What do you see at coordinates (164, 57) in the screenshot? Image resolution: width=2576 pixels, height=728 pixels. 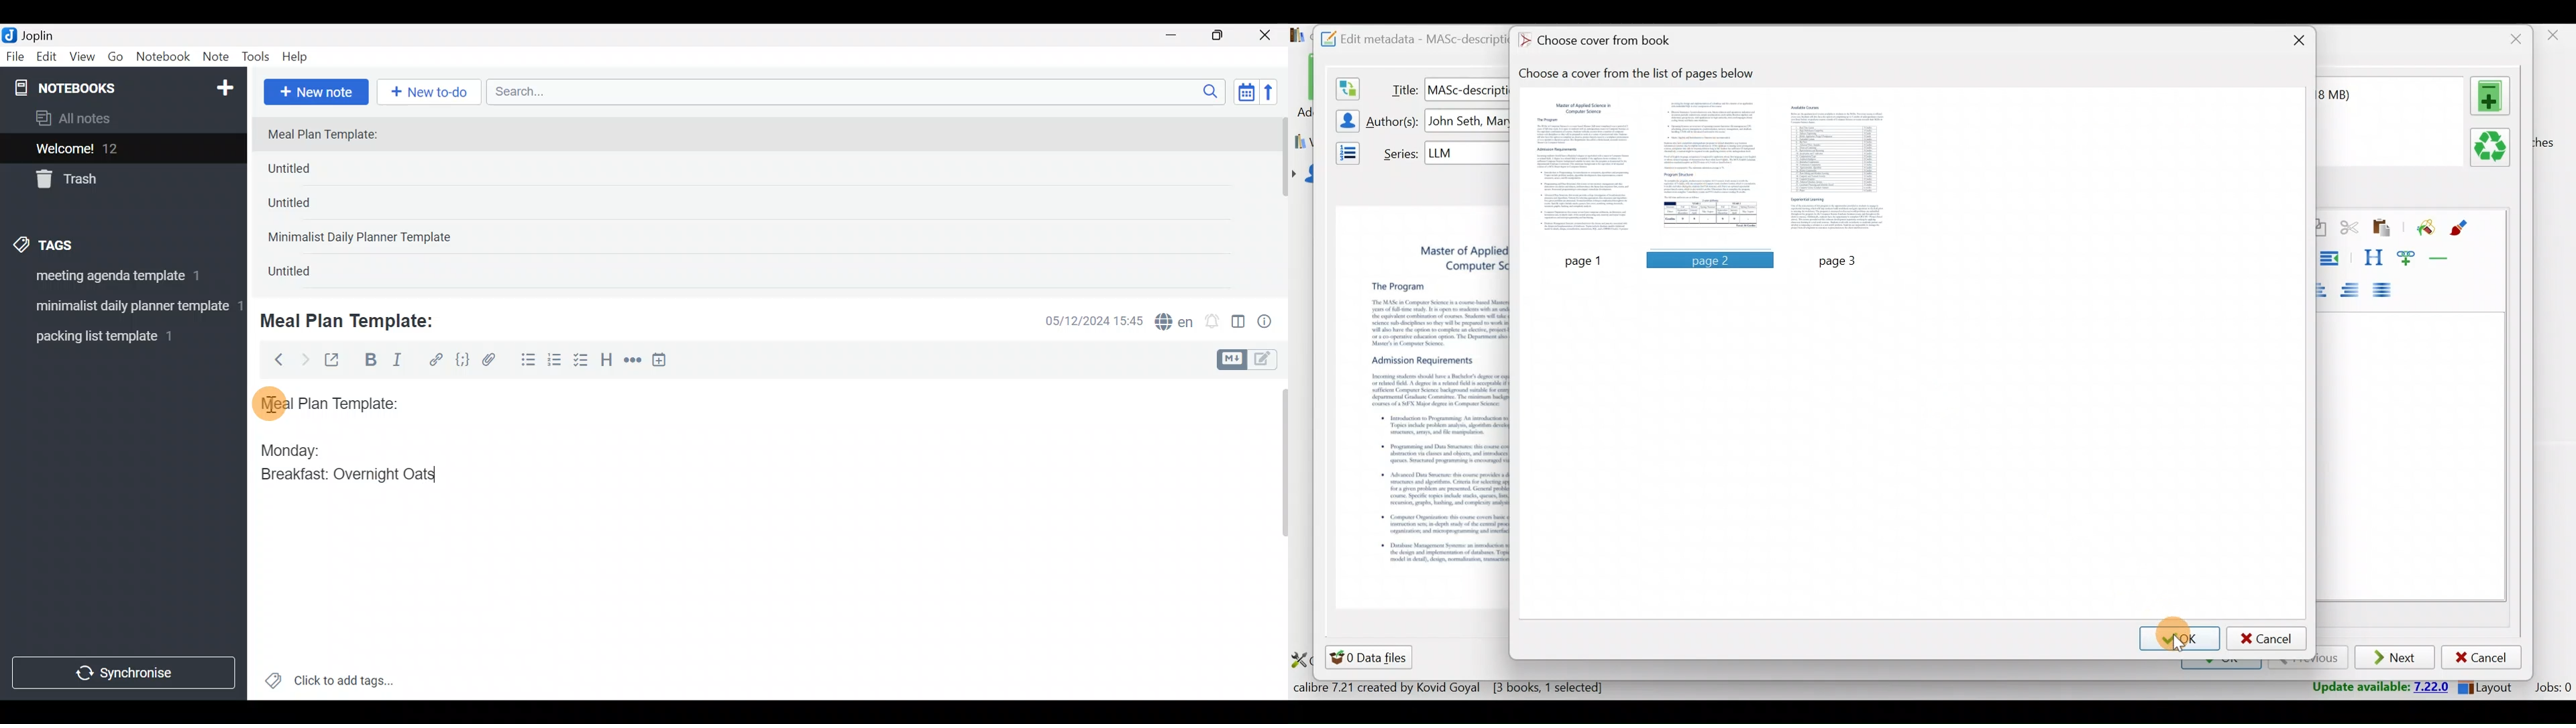 I see `Notebook` at bounding box center [164, 57].